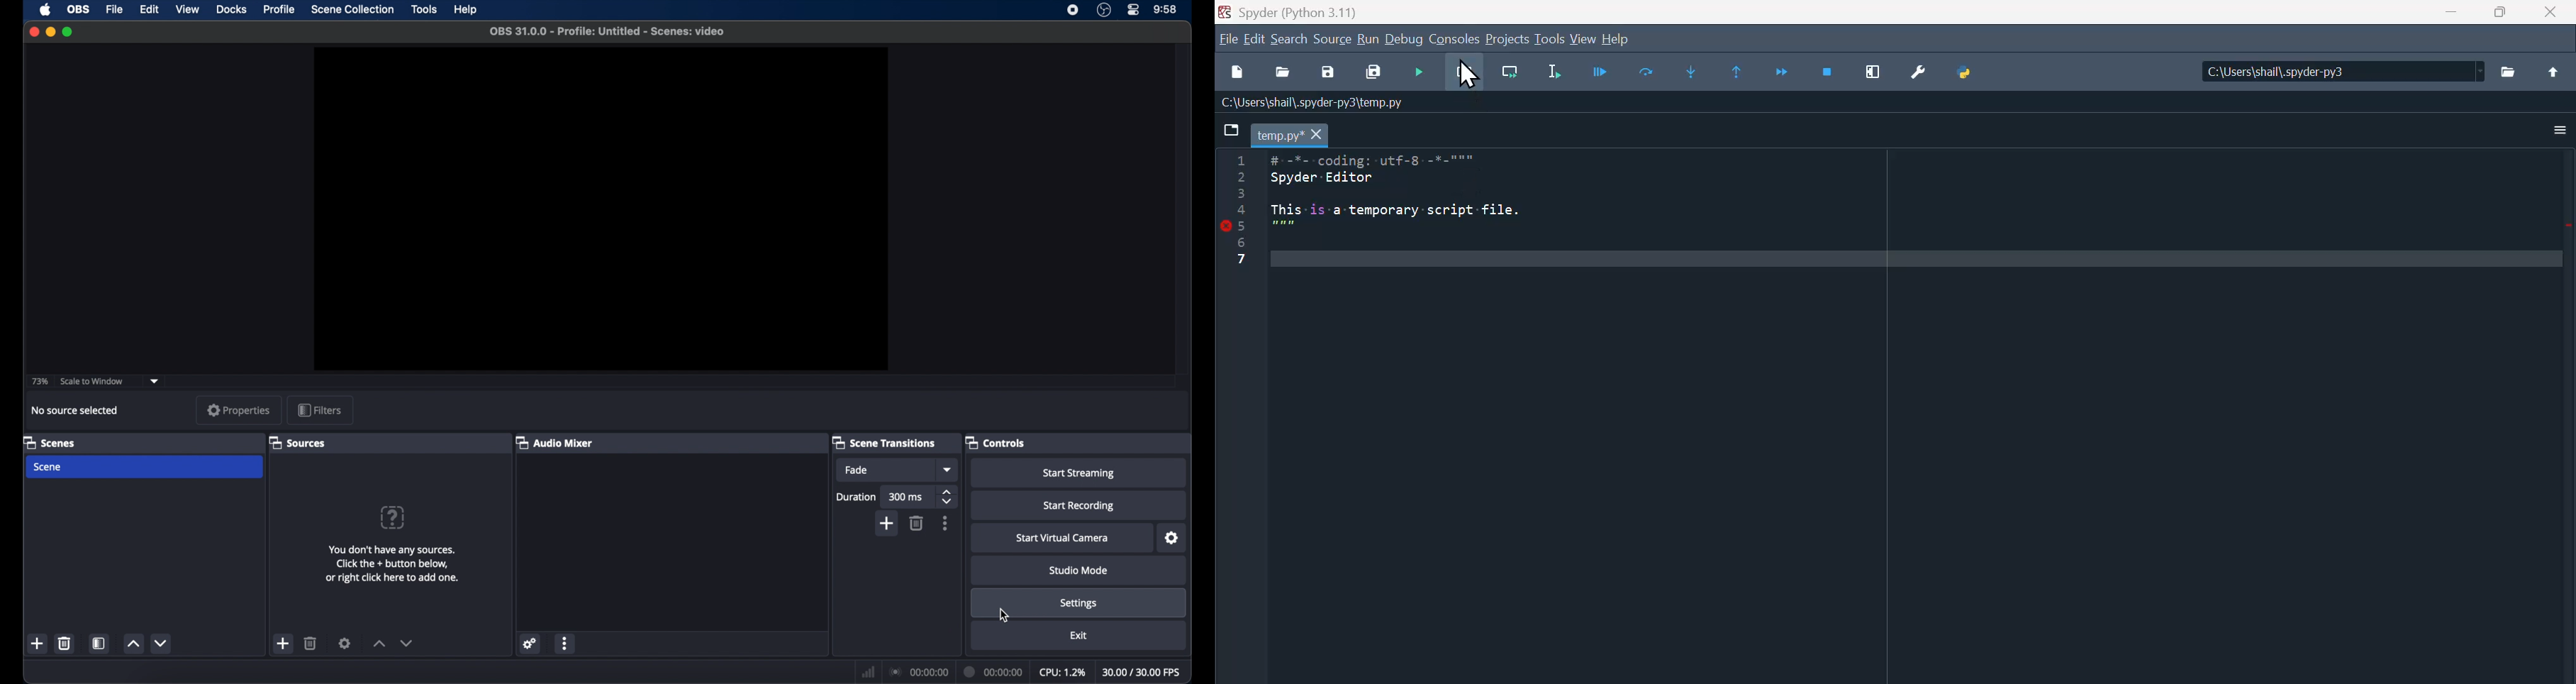 This screenshot has width=2576, height=700. Describe the element at coordinates (920, 671) in the screenshot. I see `connection` at that location.